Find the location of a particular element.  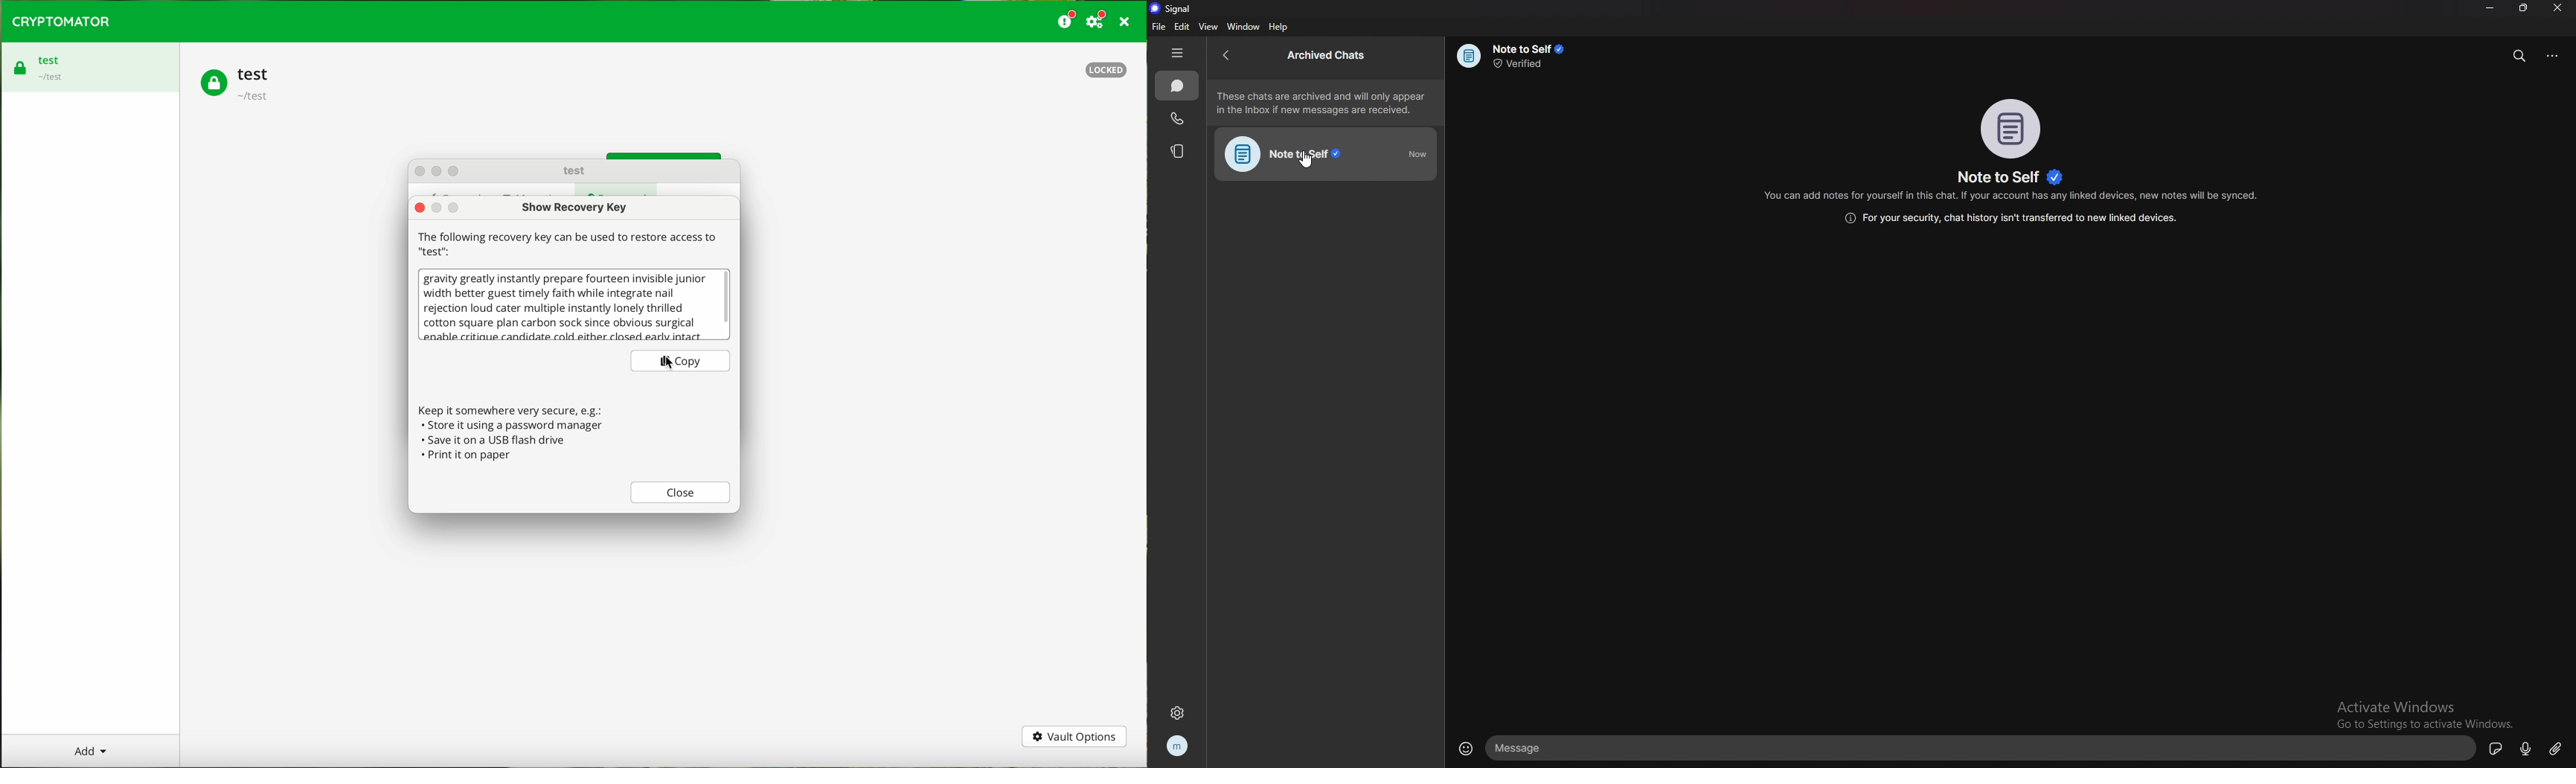

hide tab is located at coordinates (1176, 53).